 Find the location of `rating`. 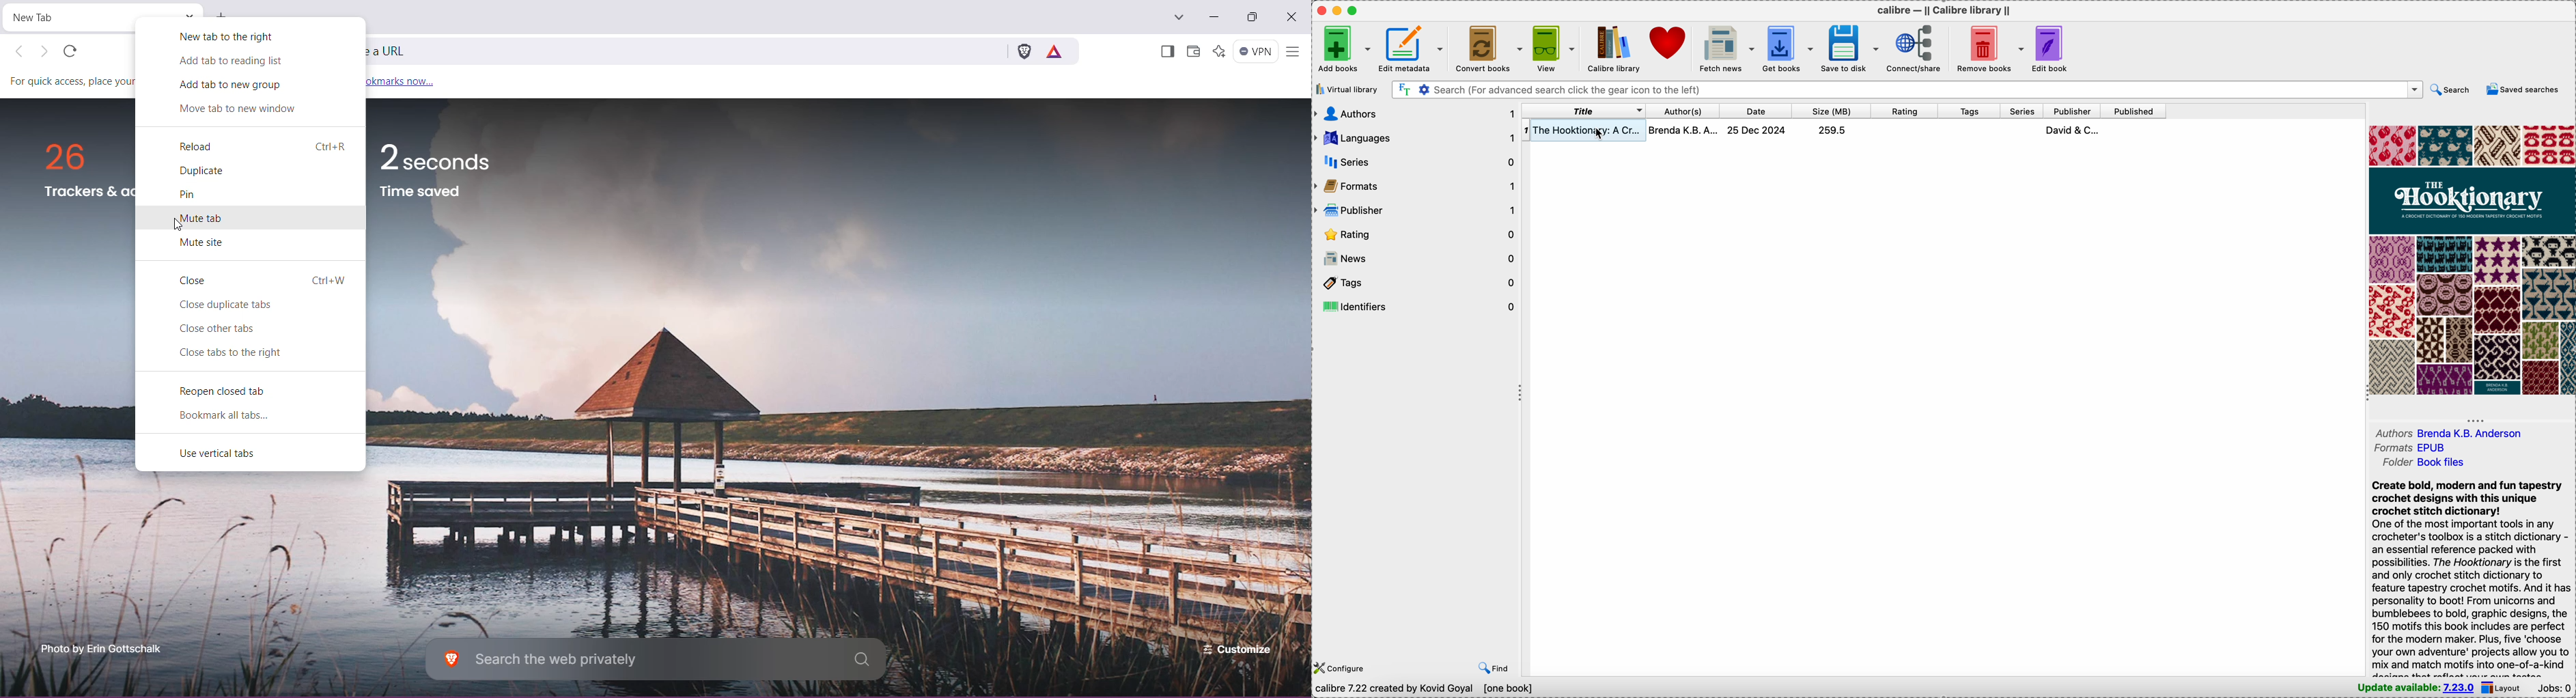

rating is located at coordinates (1417, 234).